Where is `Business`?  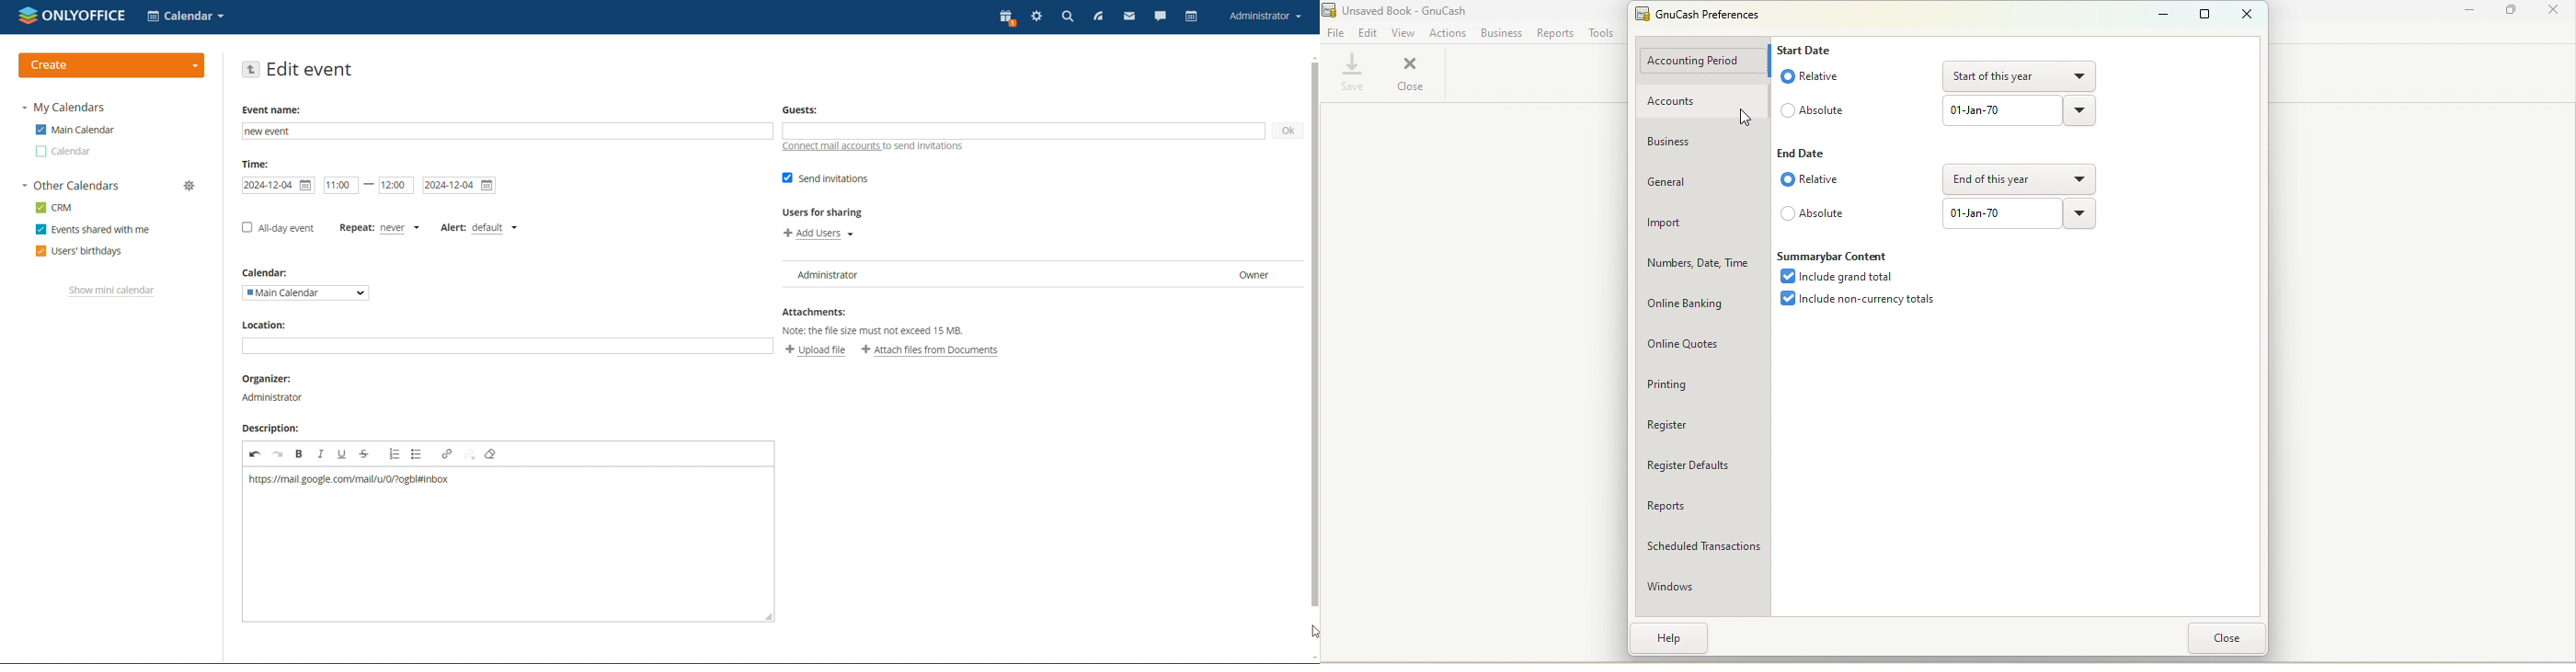 Business is located at coordinates (1700, 141).